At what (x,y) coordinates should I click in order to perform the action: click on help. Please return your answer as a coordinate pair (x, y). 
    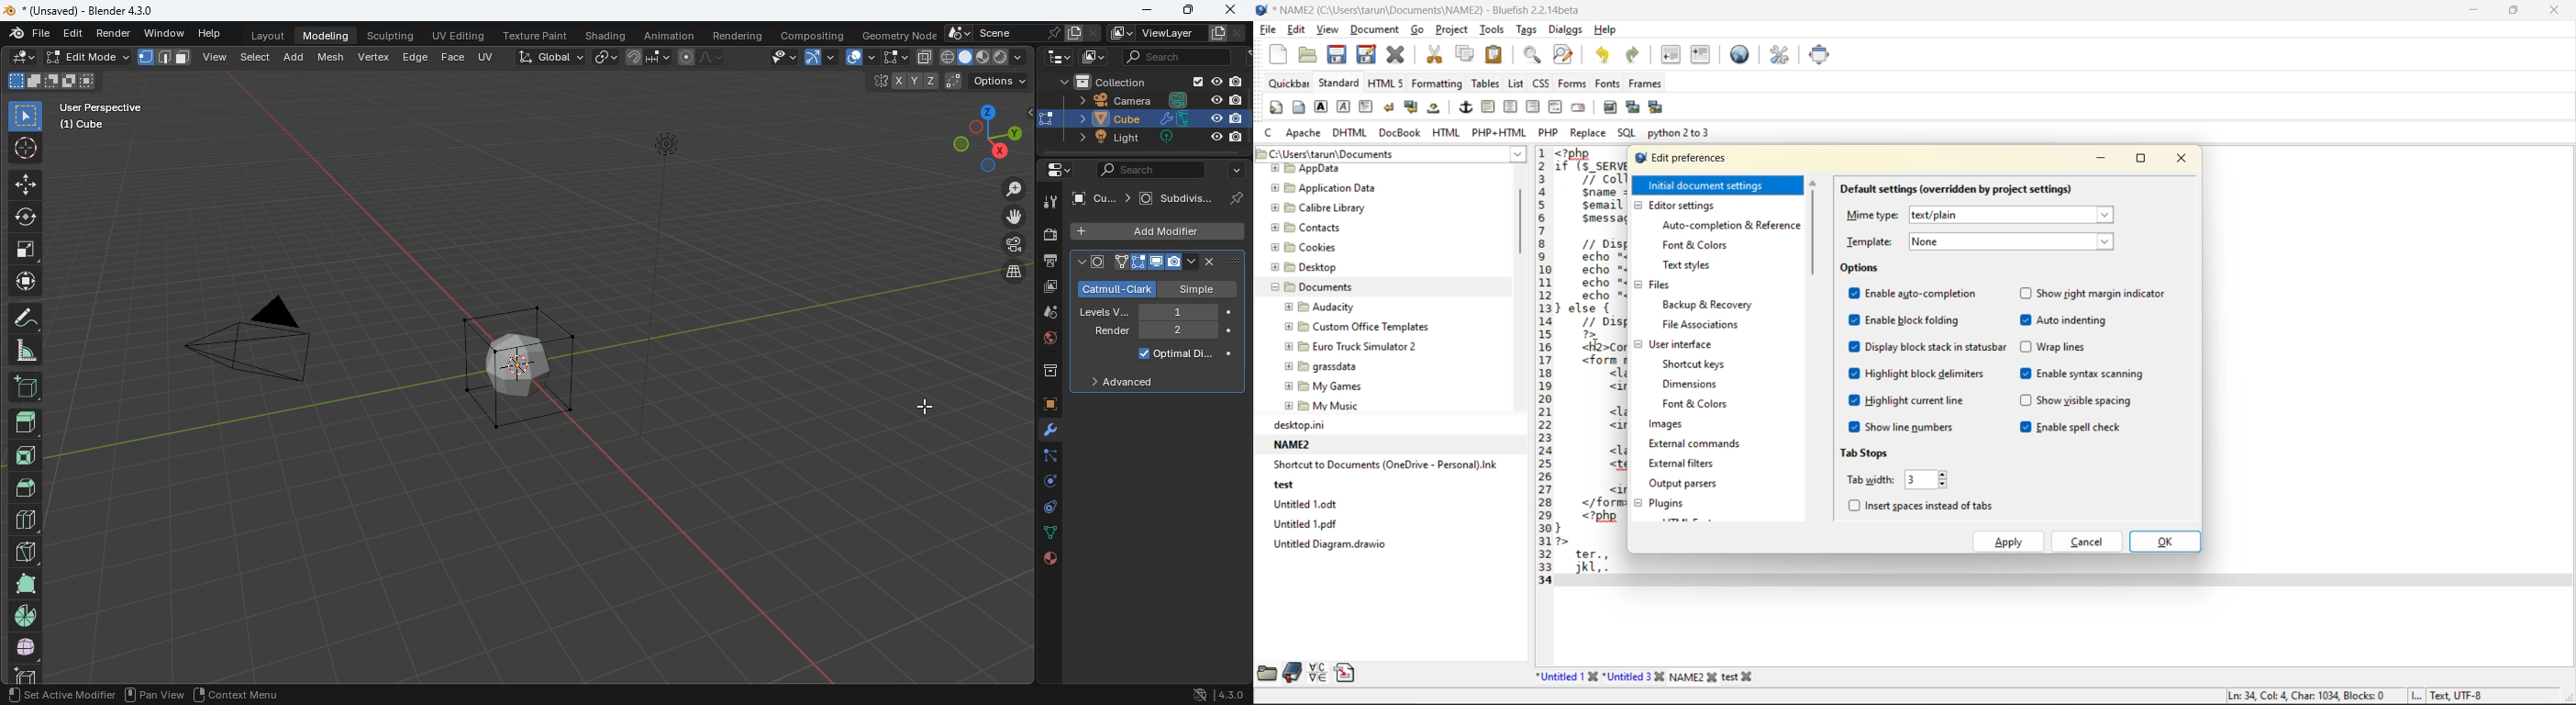
    Looking at the image, I should click on (208, 34).